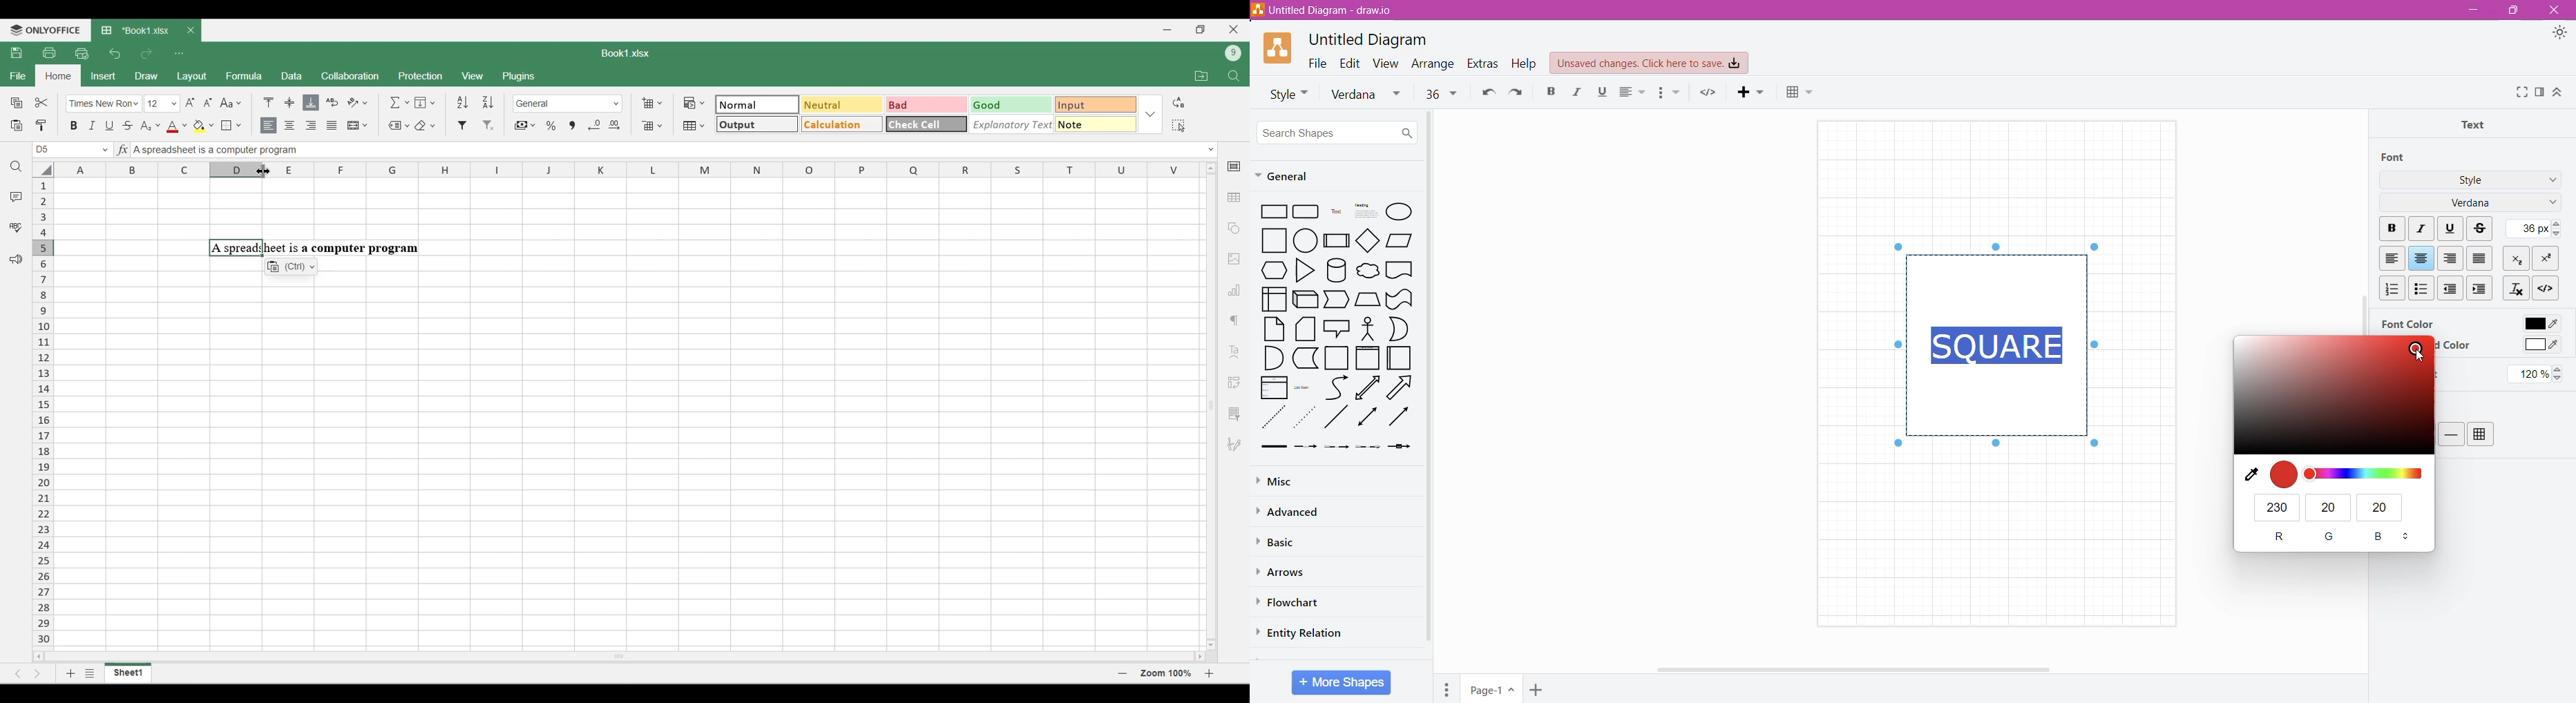  I want to click on Help, so click(1526, 63).